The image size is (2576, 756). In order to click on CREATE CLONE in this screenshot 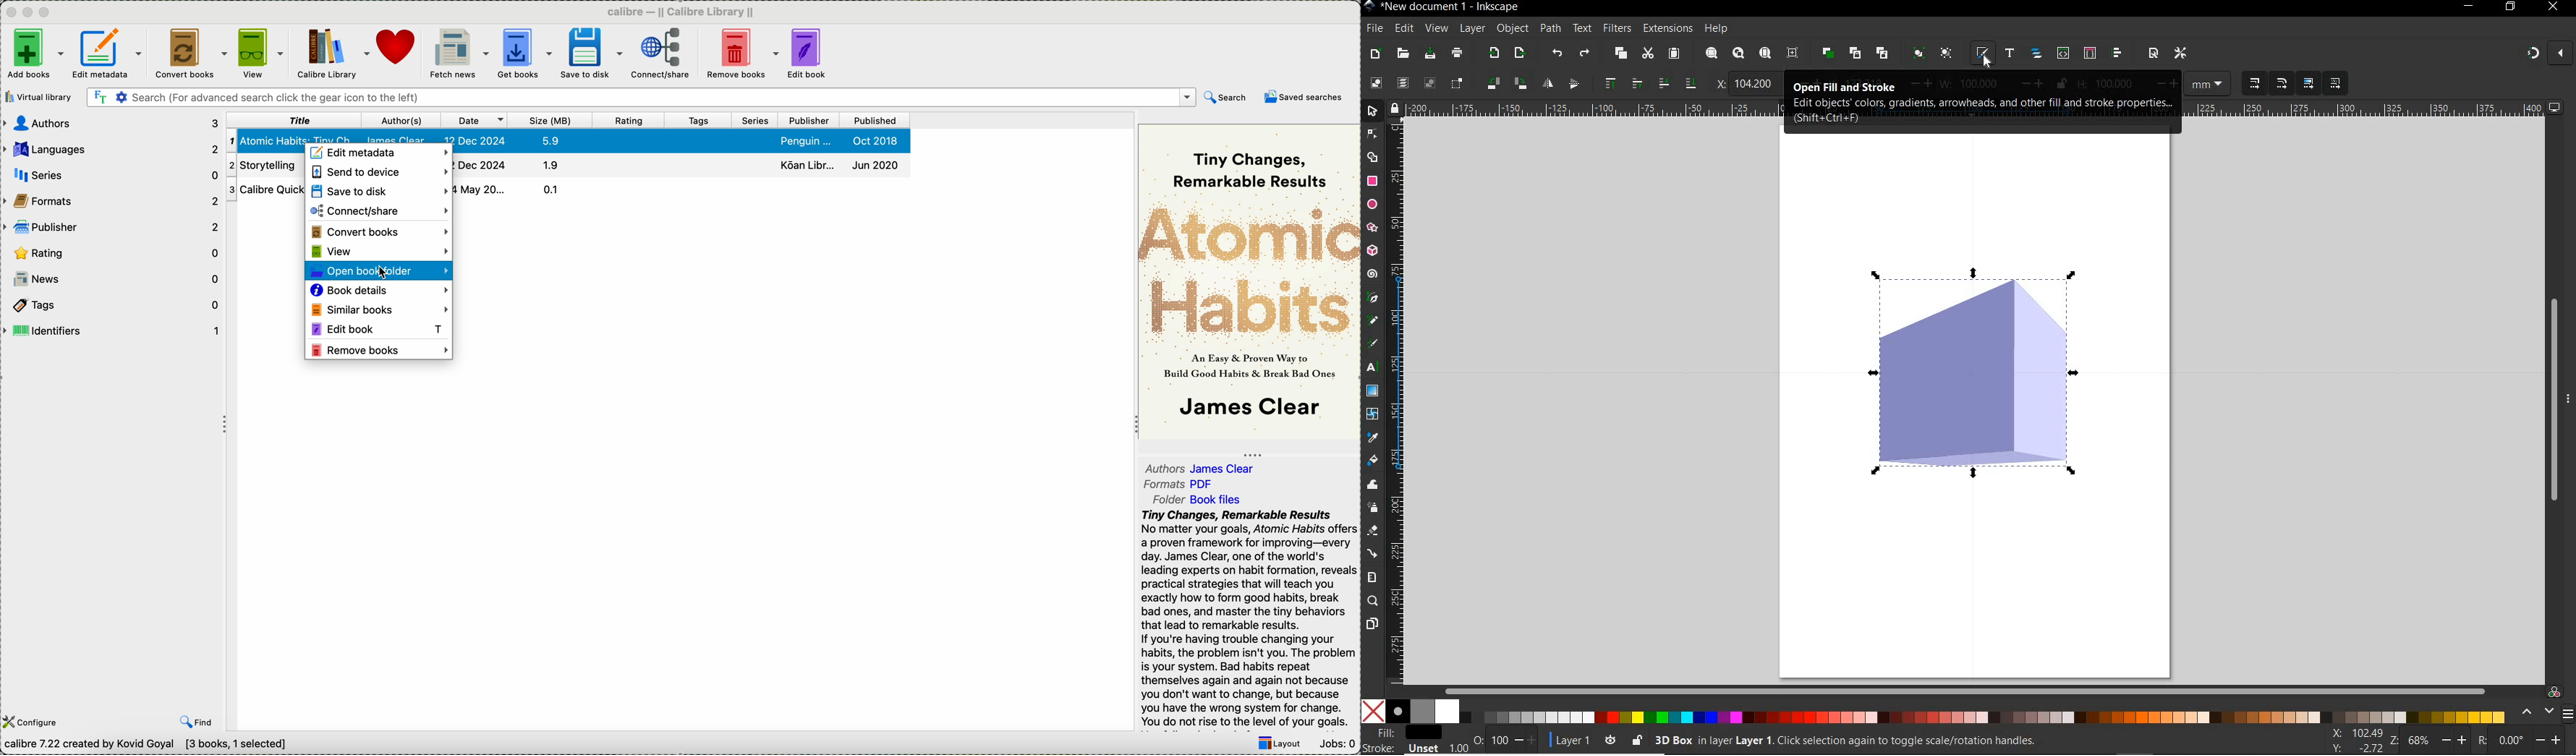, I will do `click(1856, 54)`.